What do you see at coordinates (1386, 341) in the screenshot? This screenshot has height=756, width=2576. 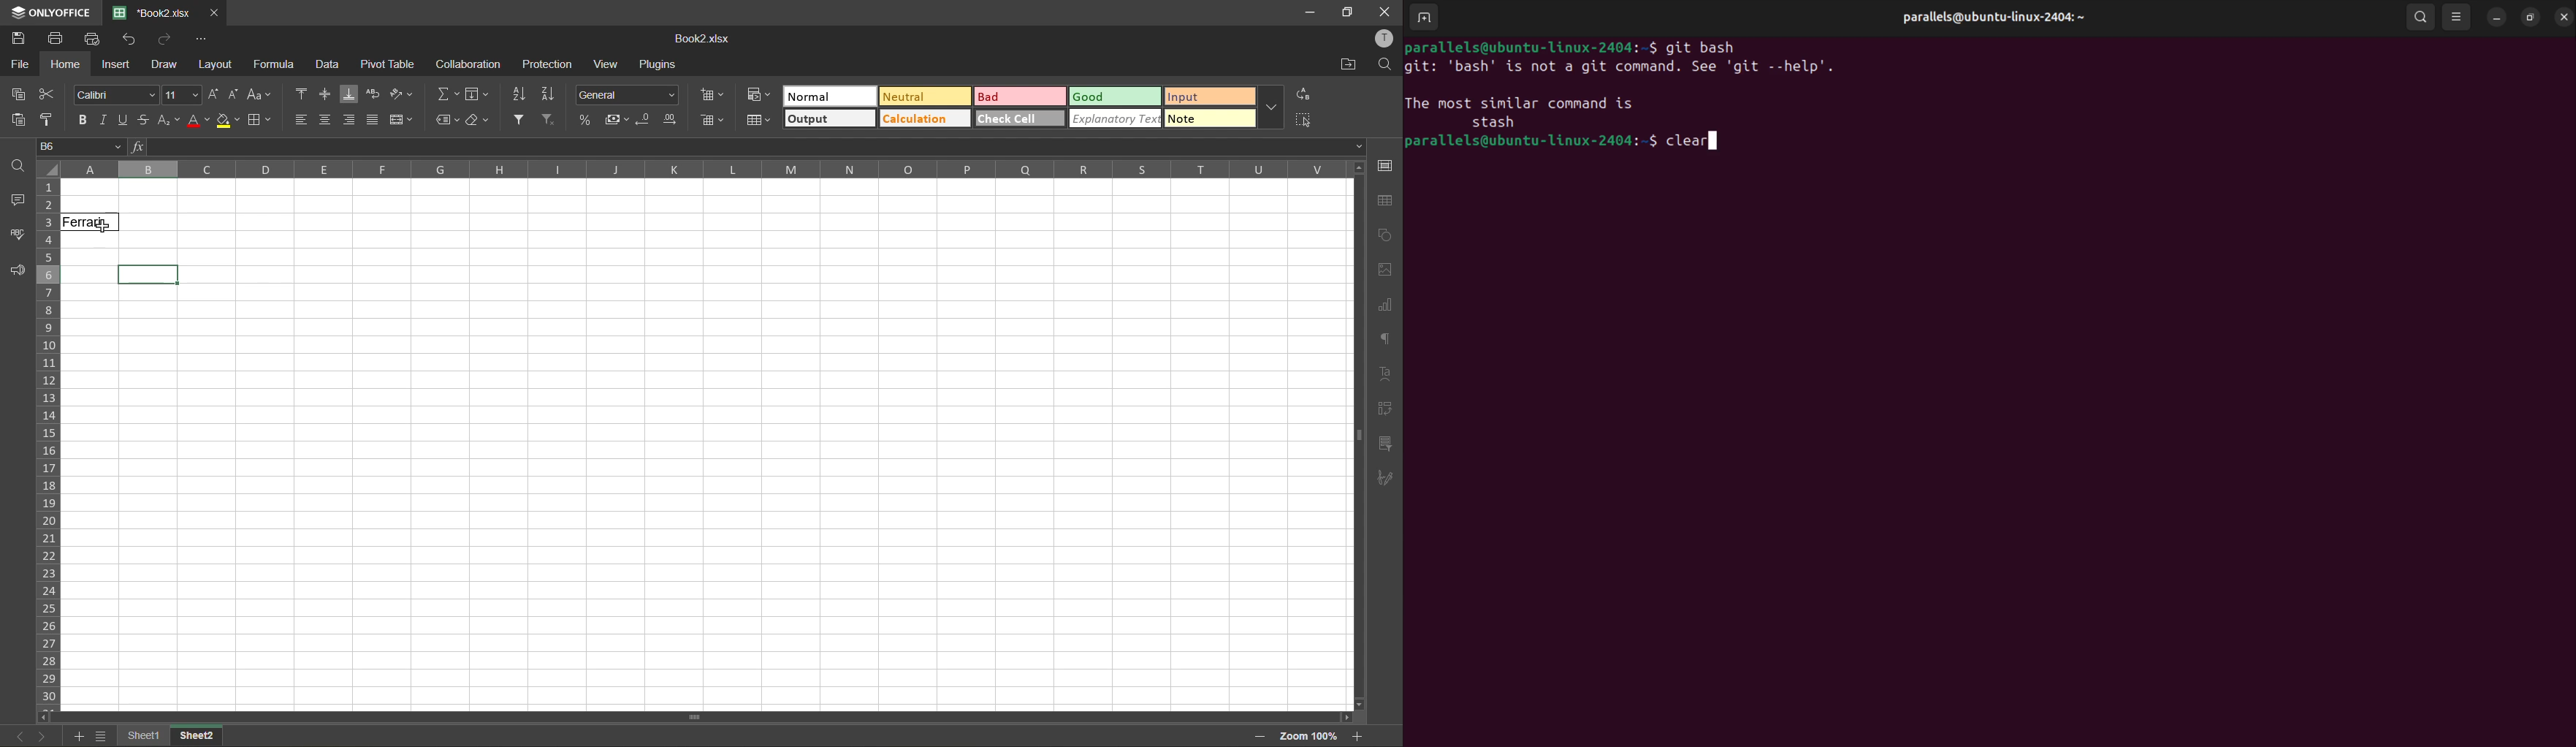 I see `paragraph` at bounding box center [1386, 341].